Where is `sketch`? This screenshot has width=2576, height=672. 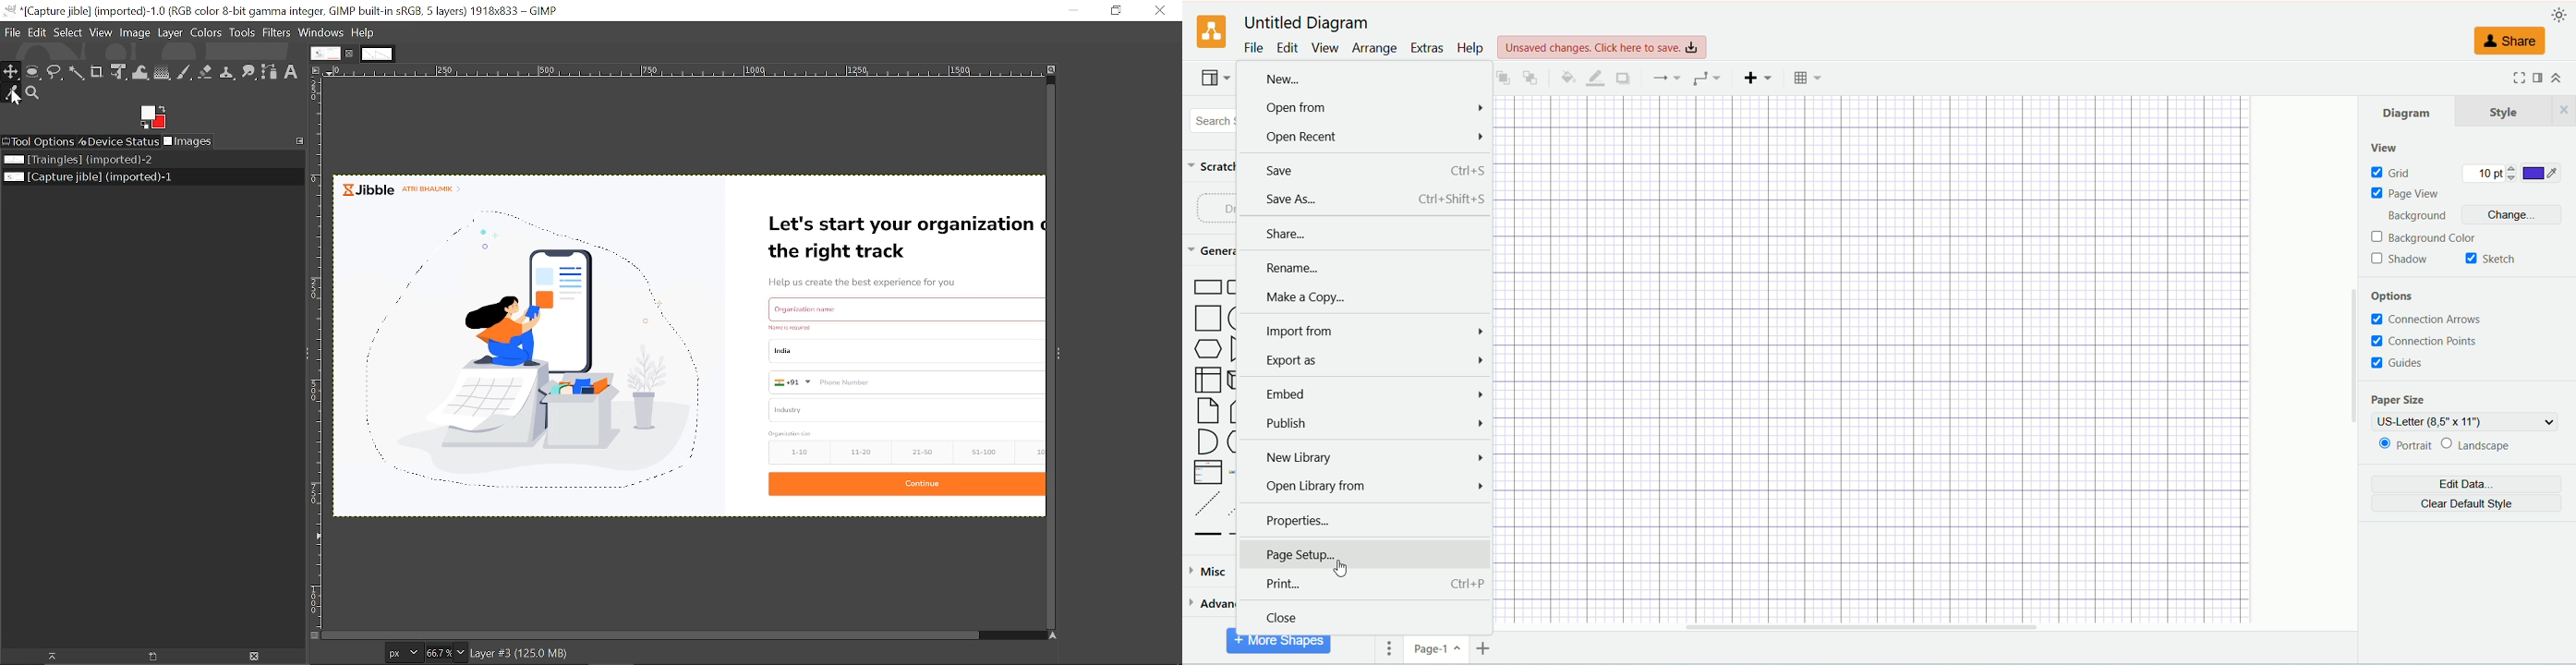
sketch is located at coordinates (2491, 260).